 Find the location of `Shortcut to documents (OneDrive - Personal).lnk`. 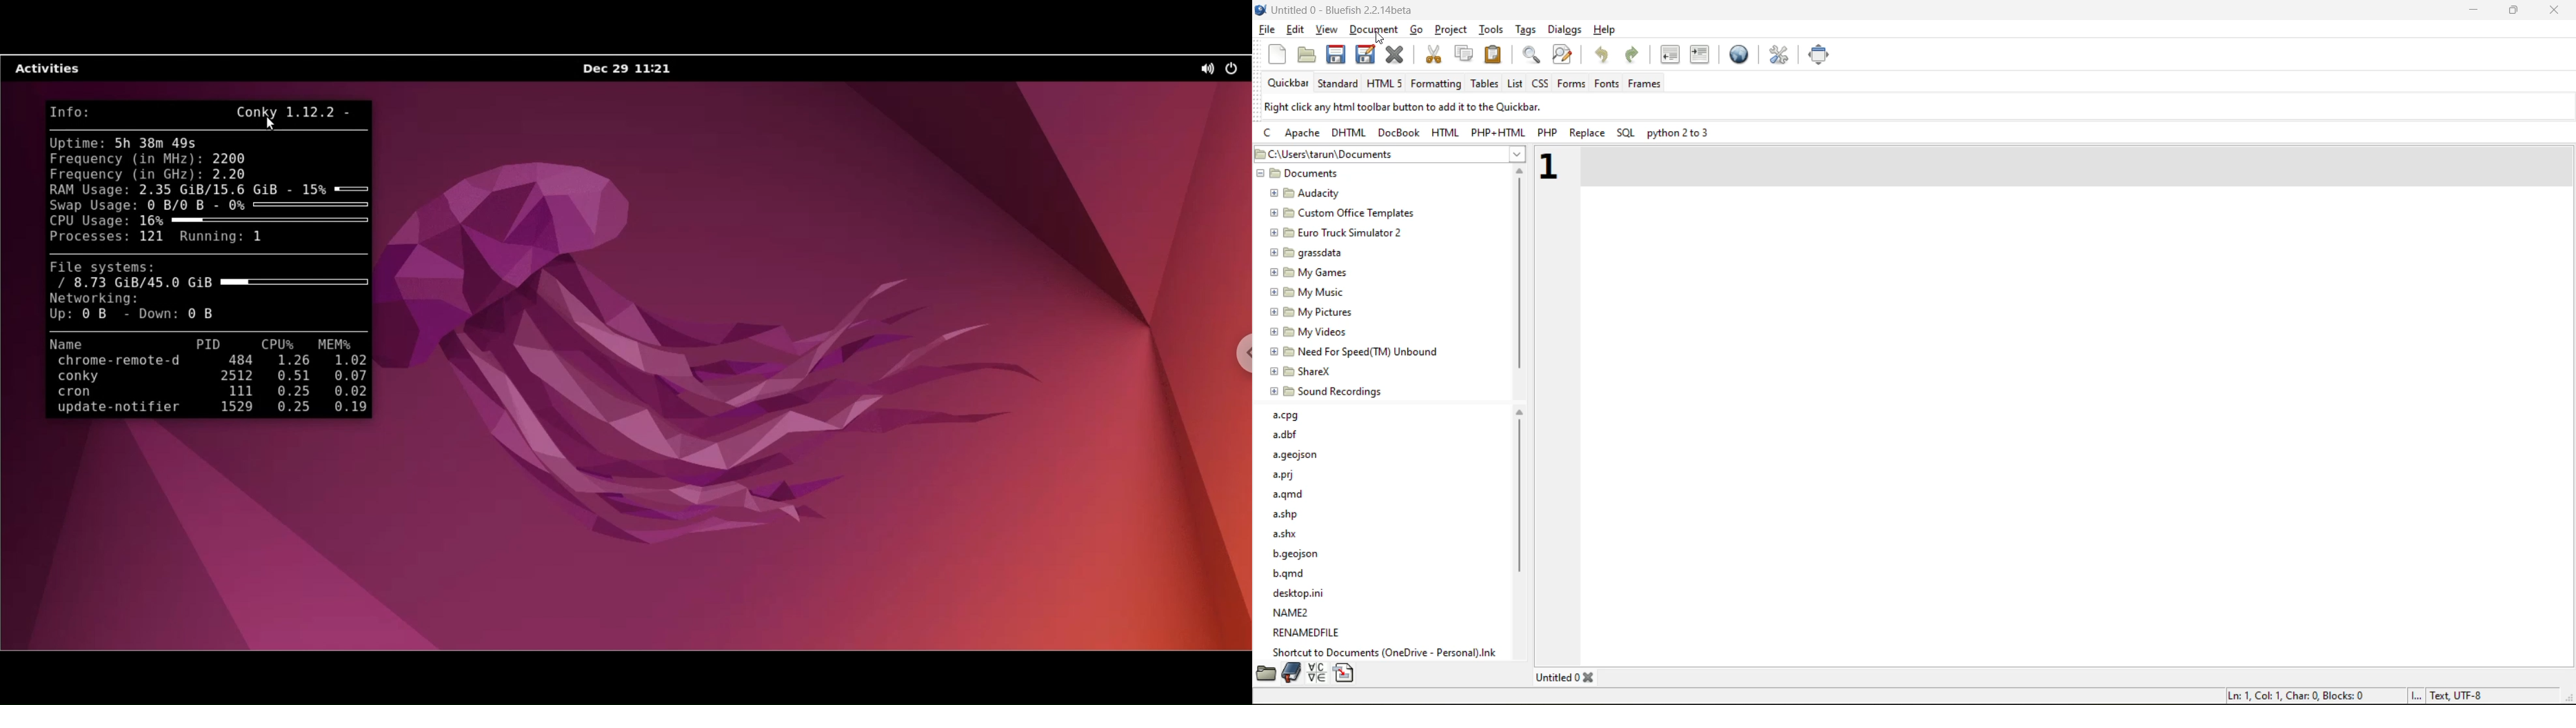

Shortcut to documents (OneDrive - Personal).lnk is located at coordinates (1387, 651).